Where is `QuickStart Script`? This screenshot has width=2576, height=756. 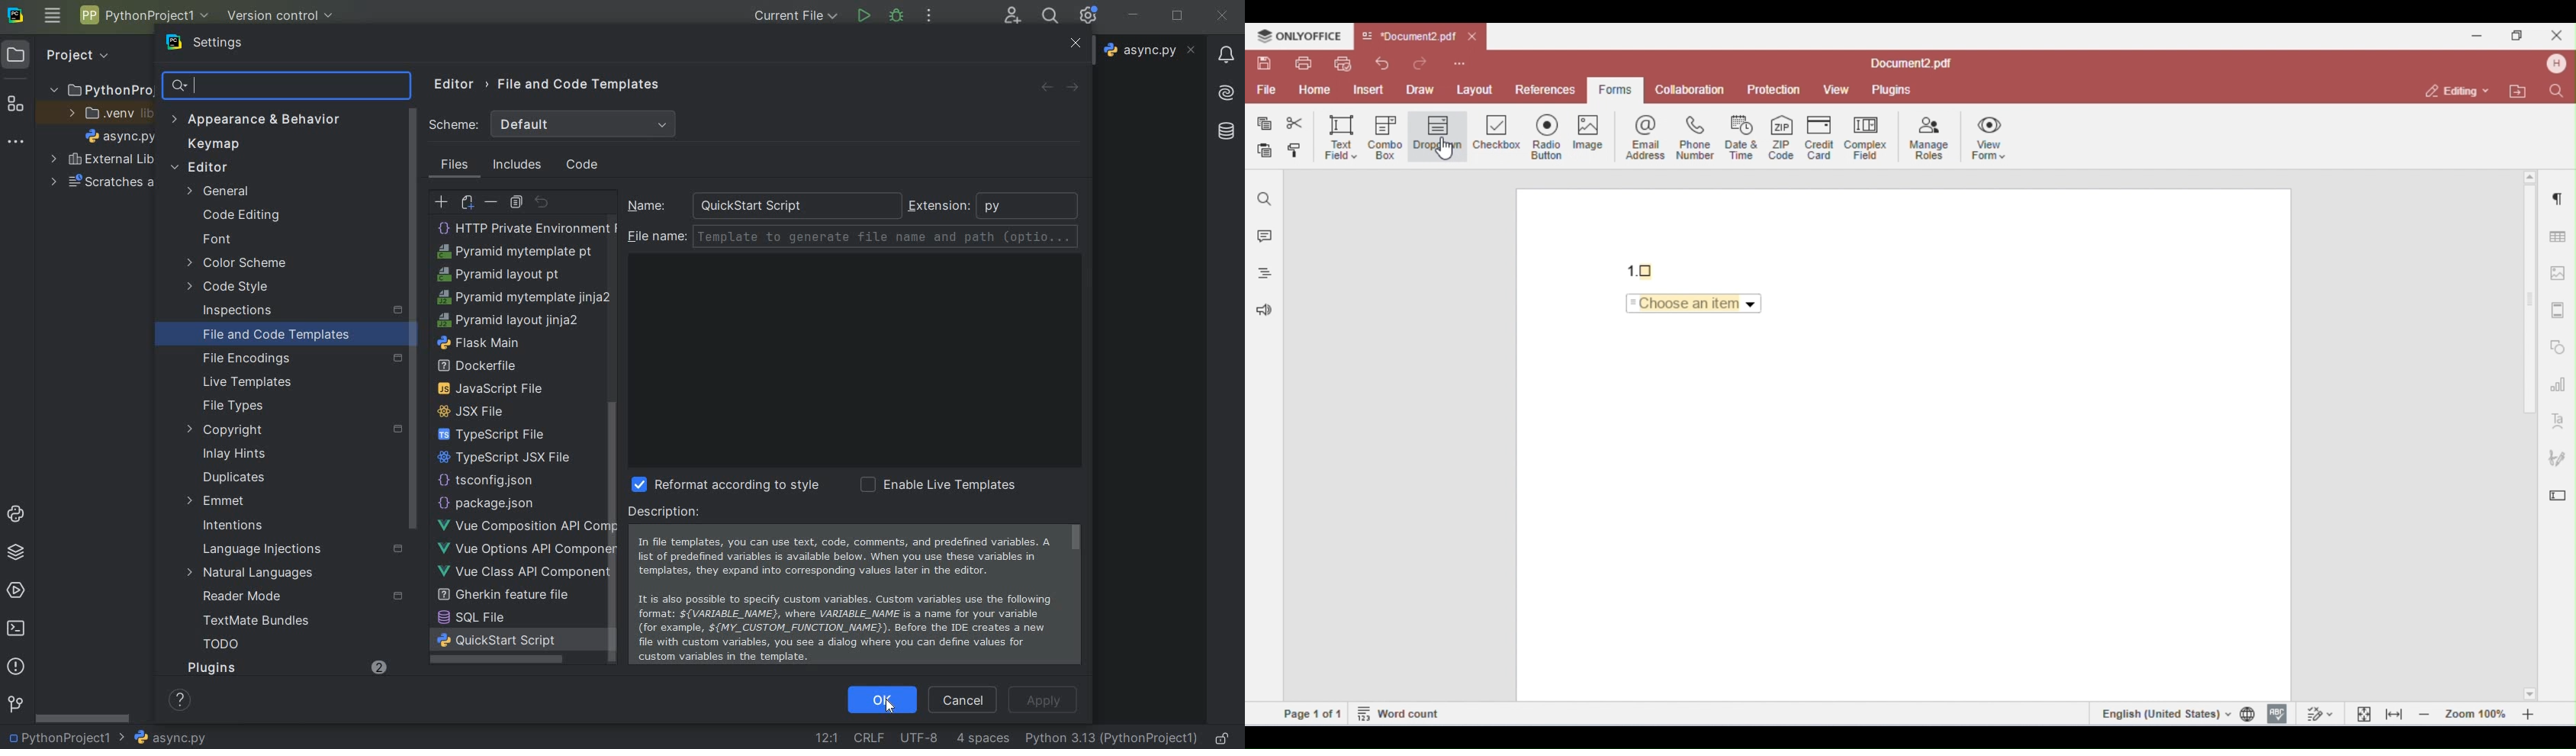 QuickStart Script is located at coordinates (788, 207).